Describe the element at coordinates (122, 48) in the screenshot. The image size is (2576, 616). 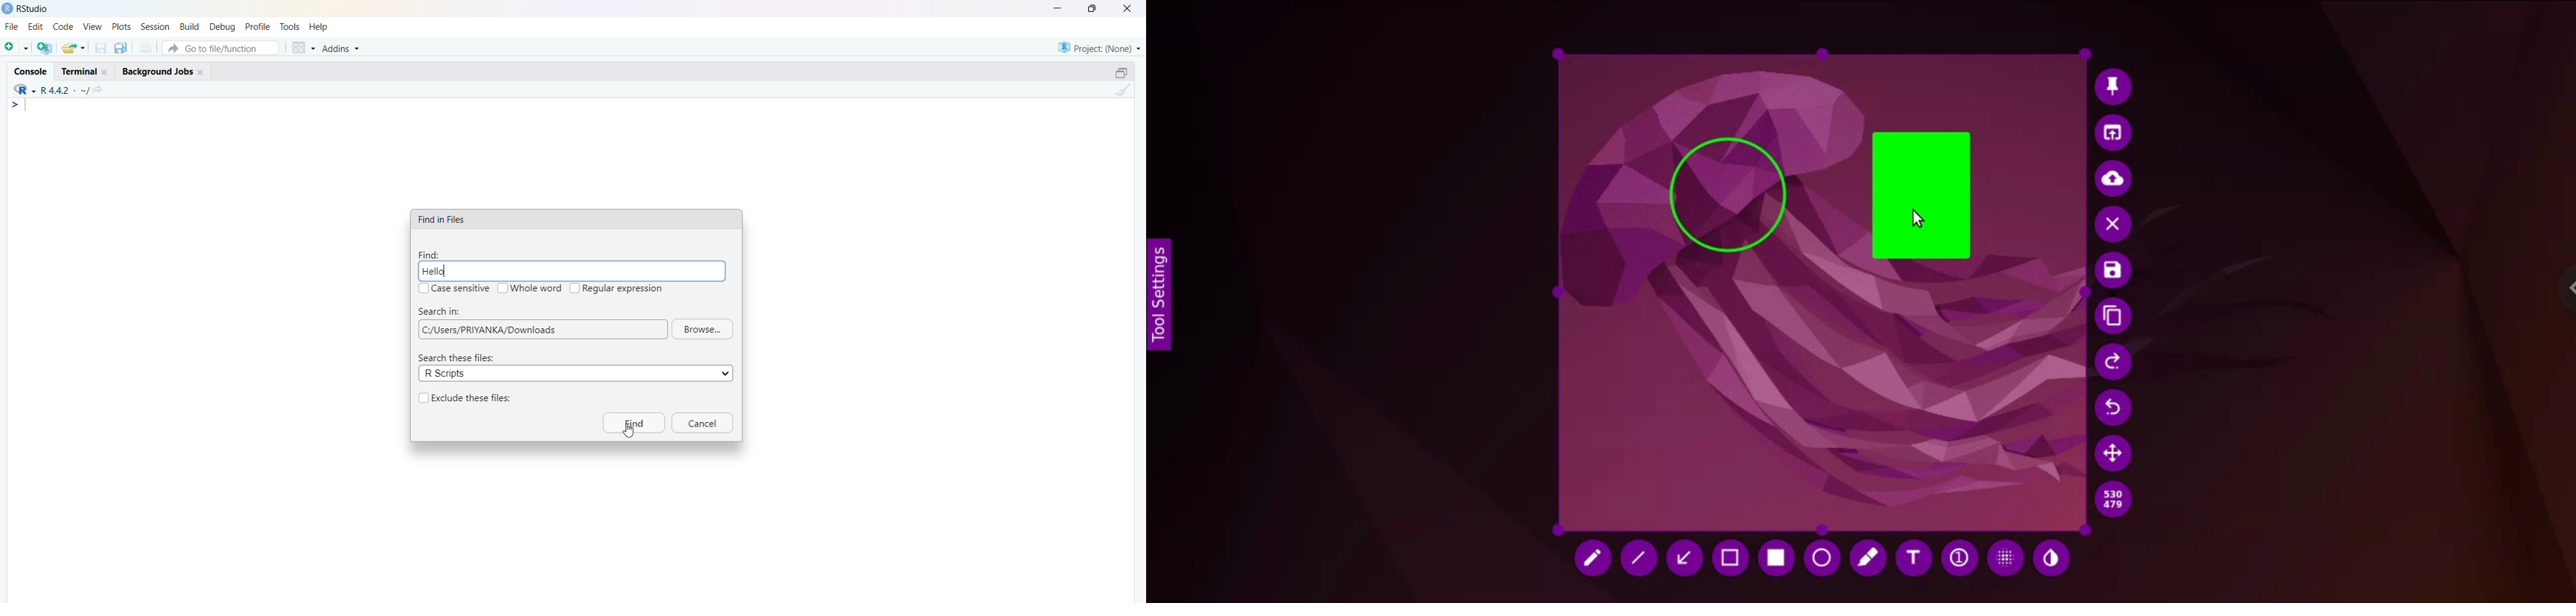
I see `duplicate` at that location.